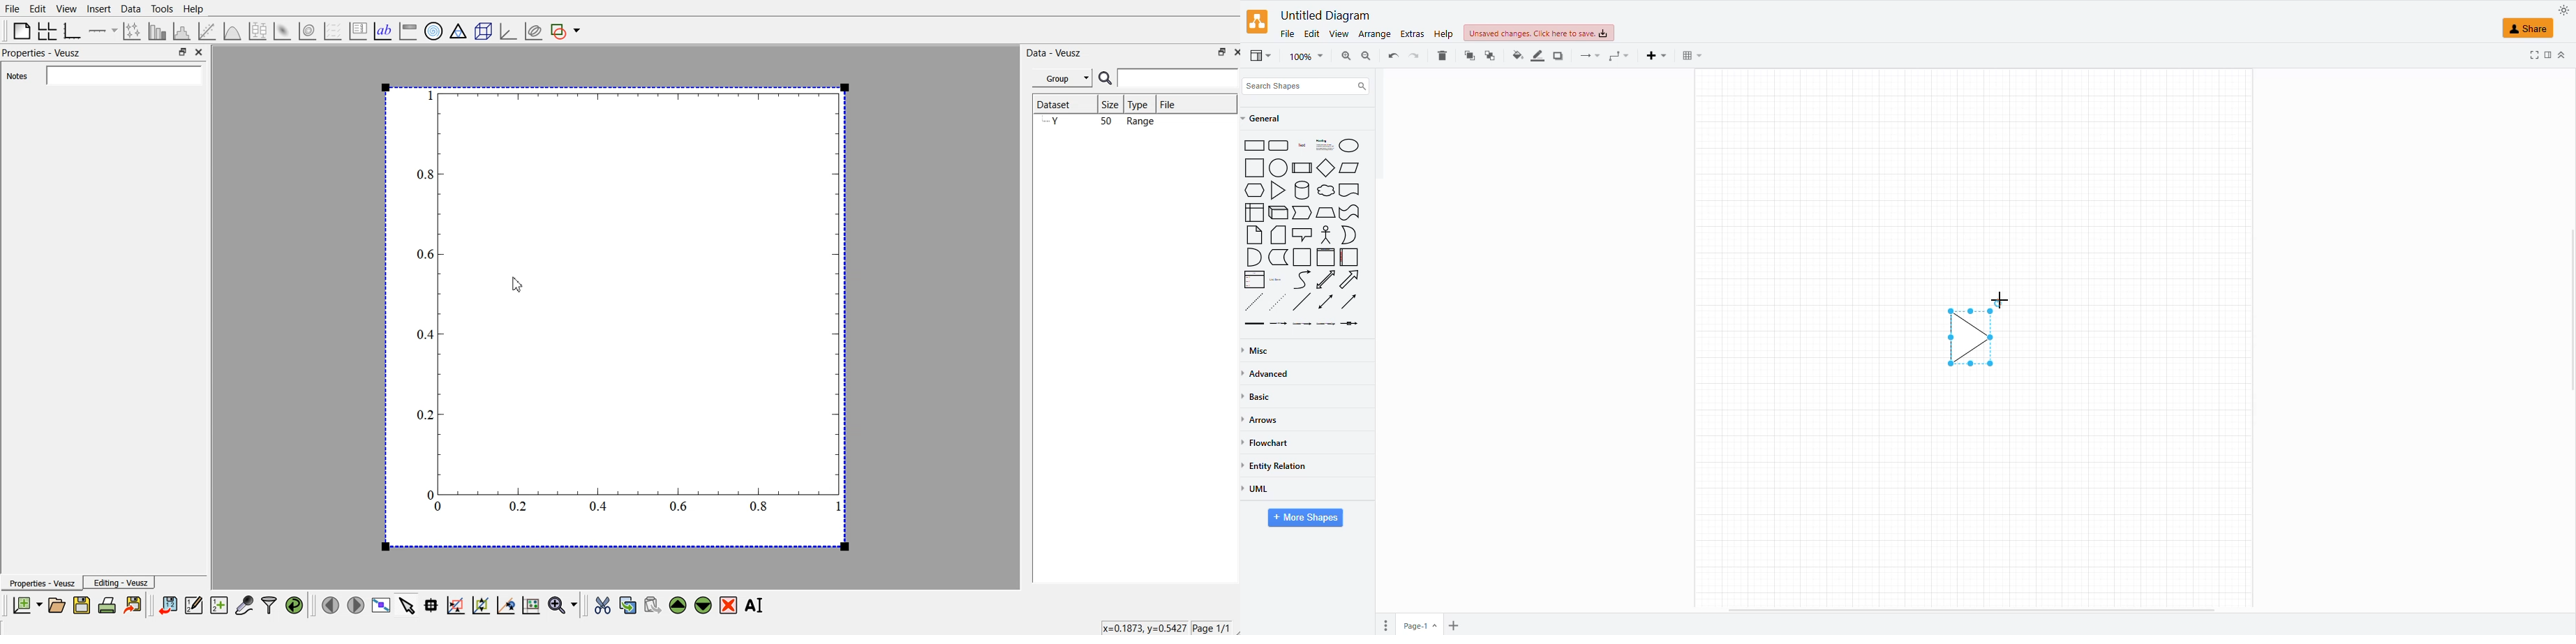  I want to click on Flag, so click(1350, 214).